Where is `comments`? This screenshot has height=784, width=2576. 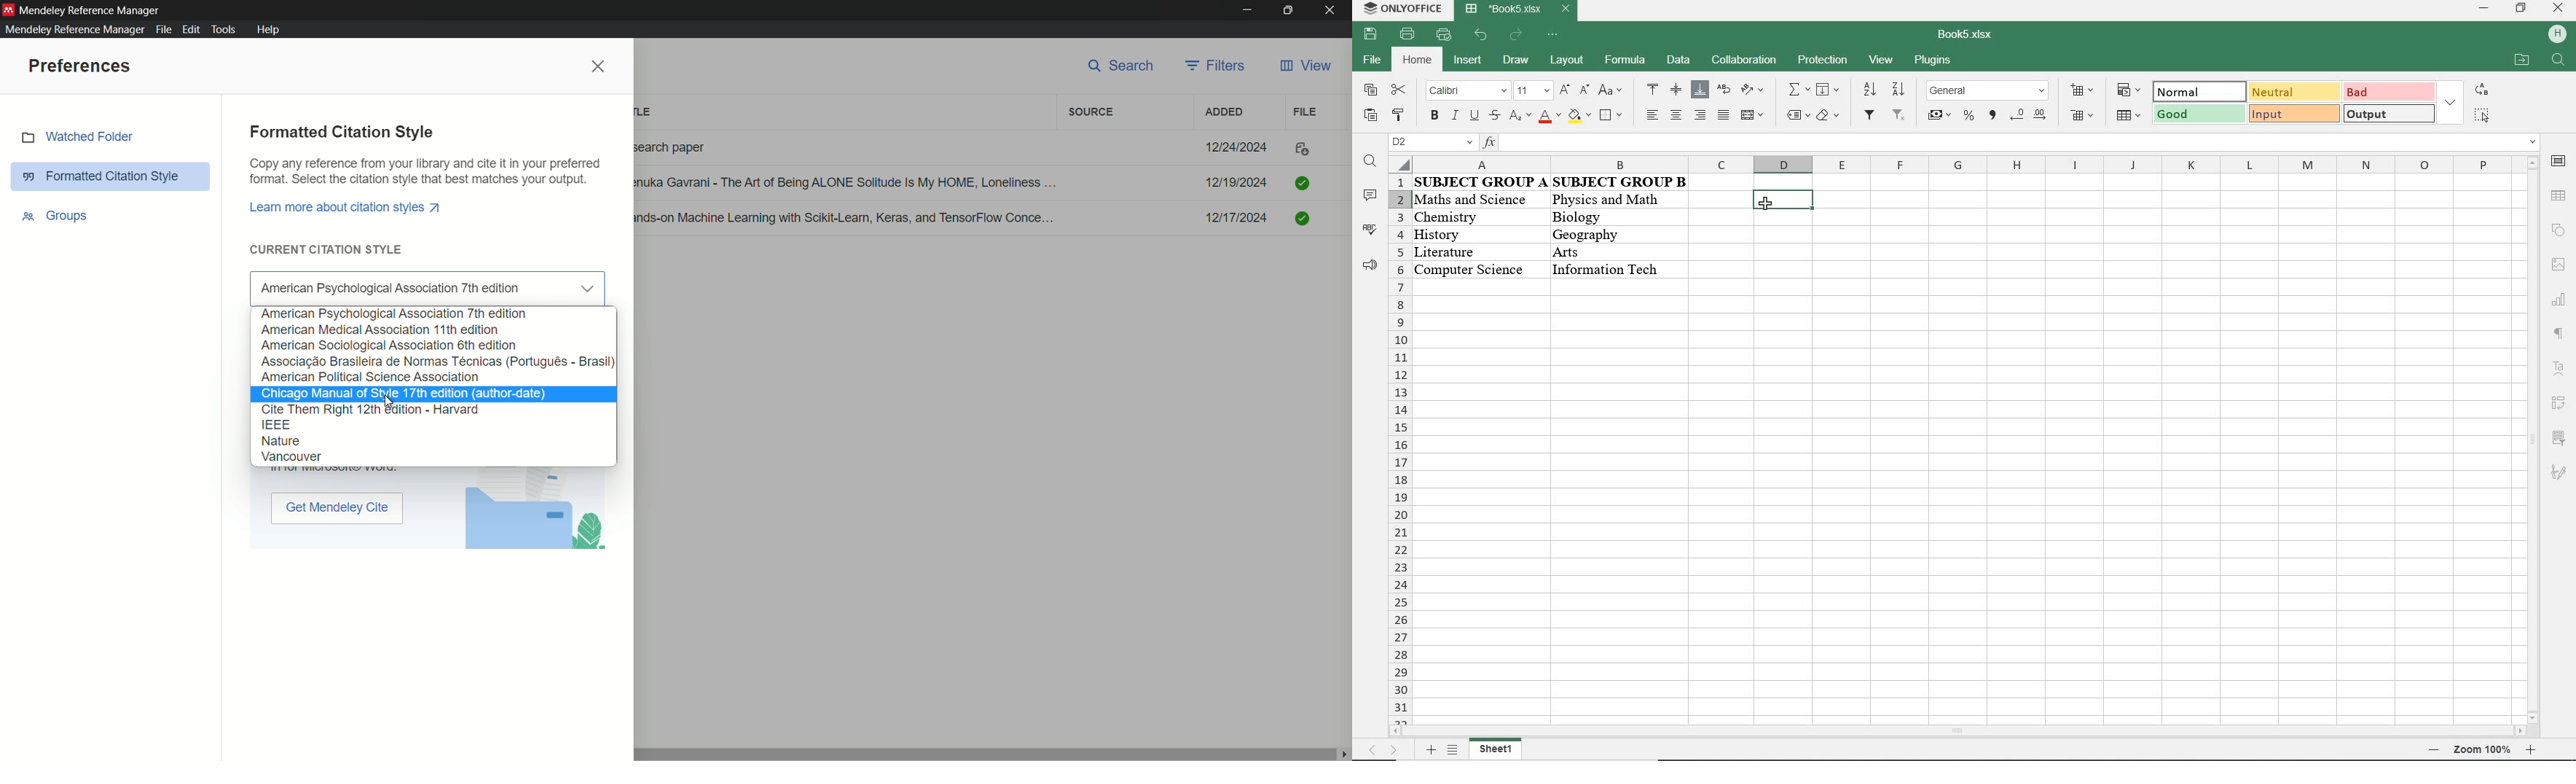
comments is located at coordinates (1369, 196).